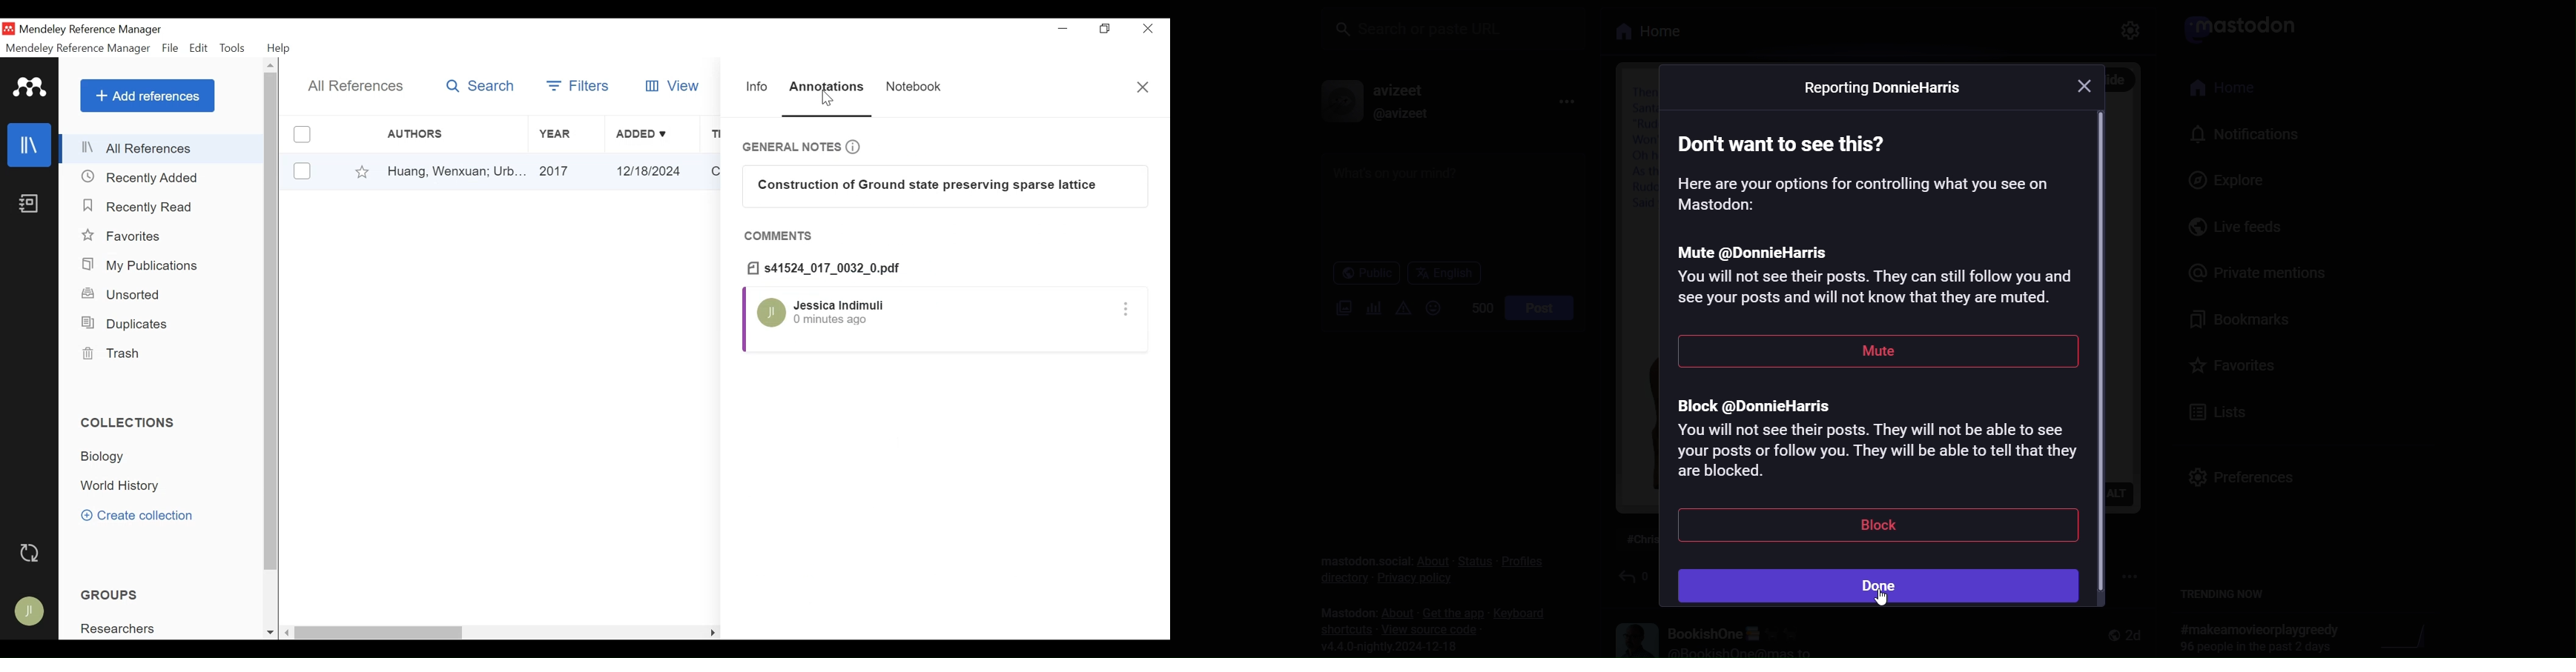 The image size is (2576, 672). What do you see at coordinates (1882, 587) in the screenshot?
I see `done` at bounding box center [1882, 587].